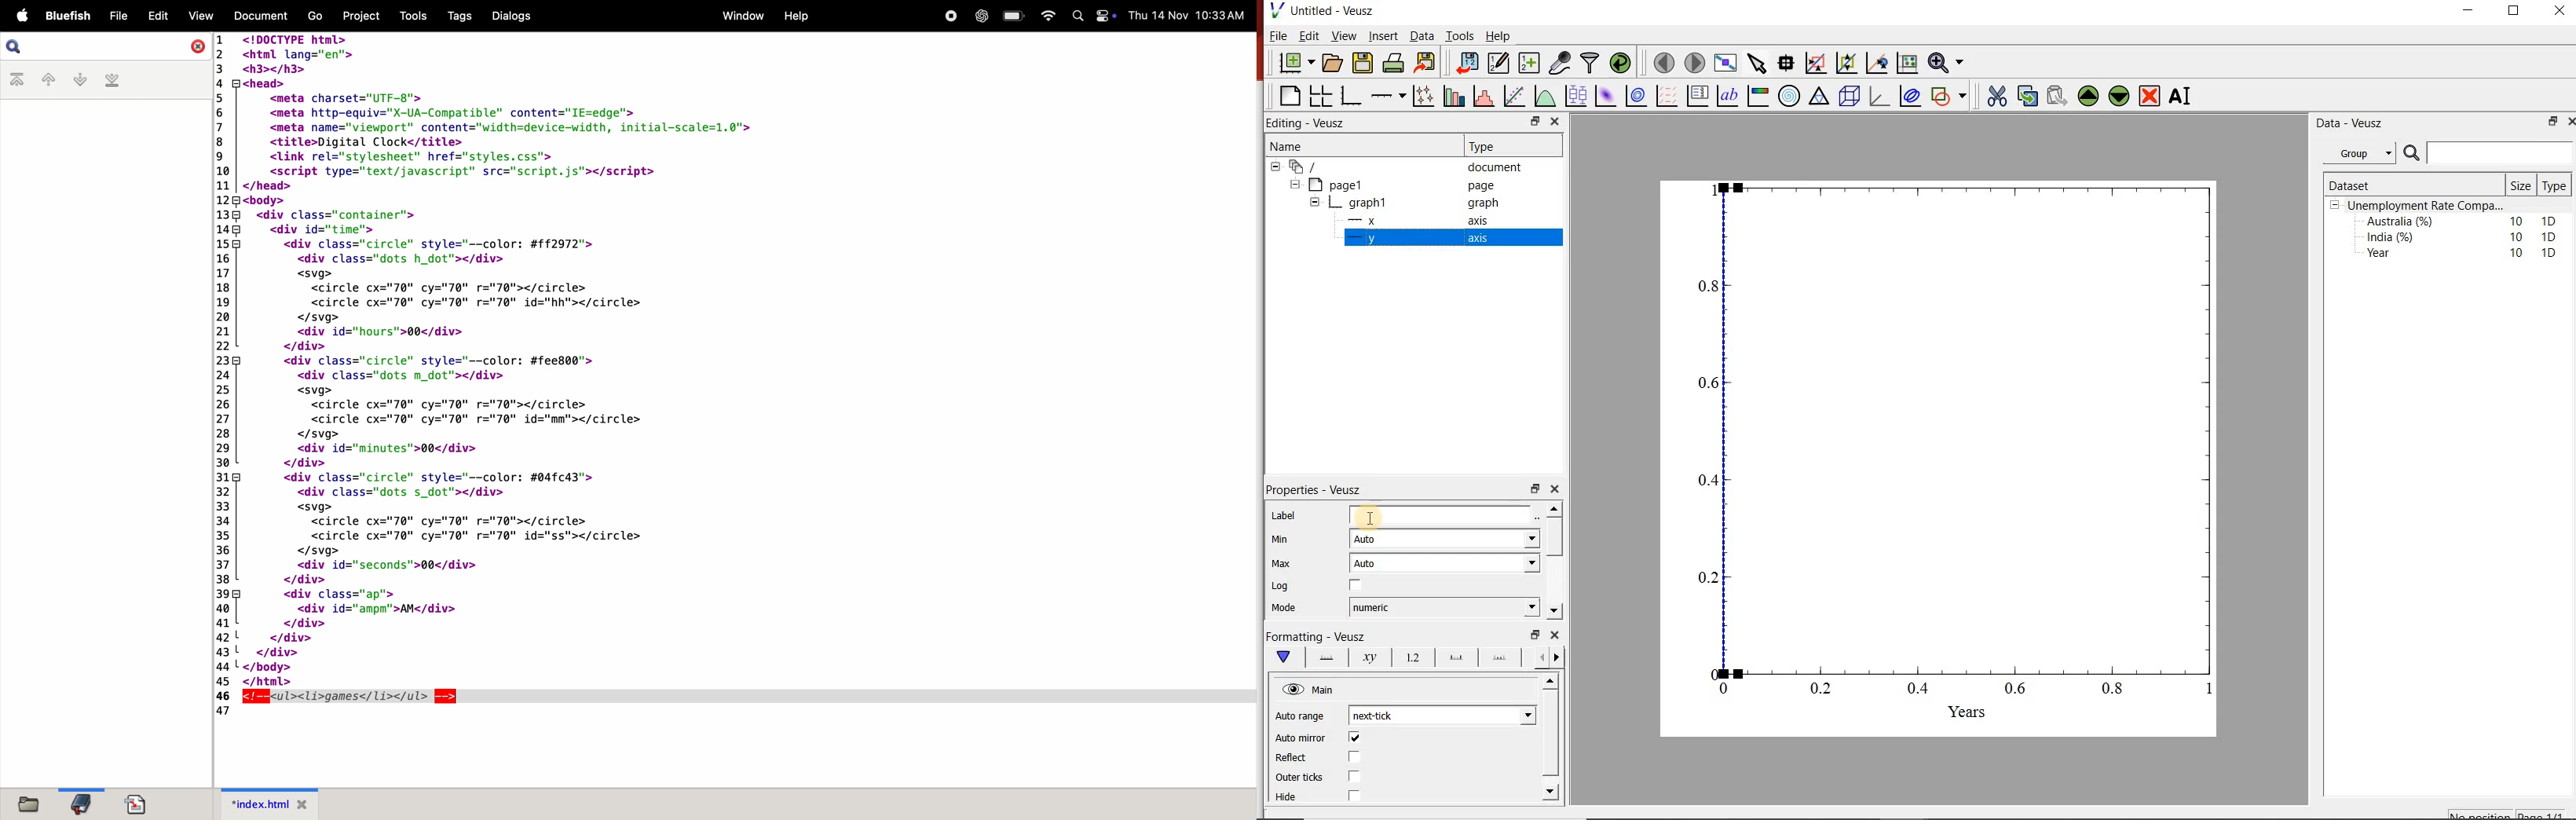 This screenshot has height=840, width=2576. I want to click on bluefish, so click(66, 15).